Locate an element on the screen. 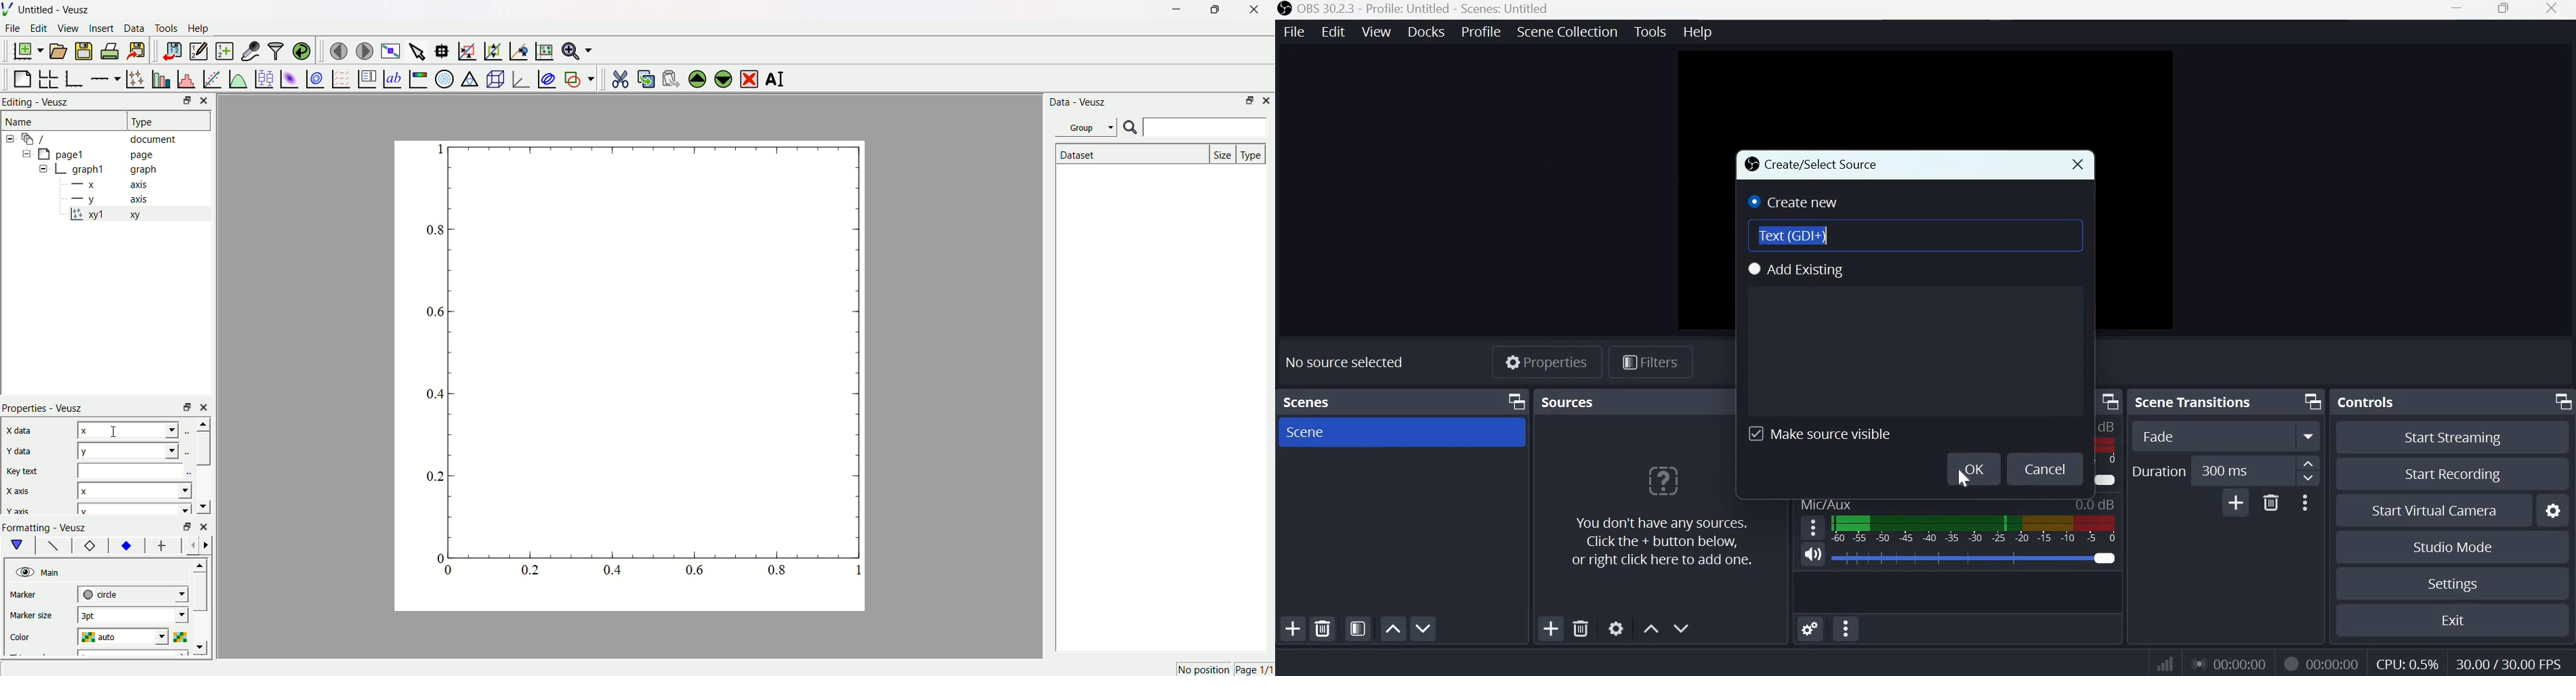  select items is located at coordinates (418, 49).